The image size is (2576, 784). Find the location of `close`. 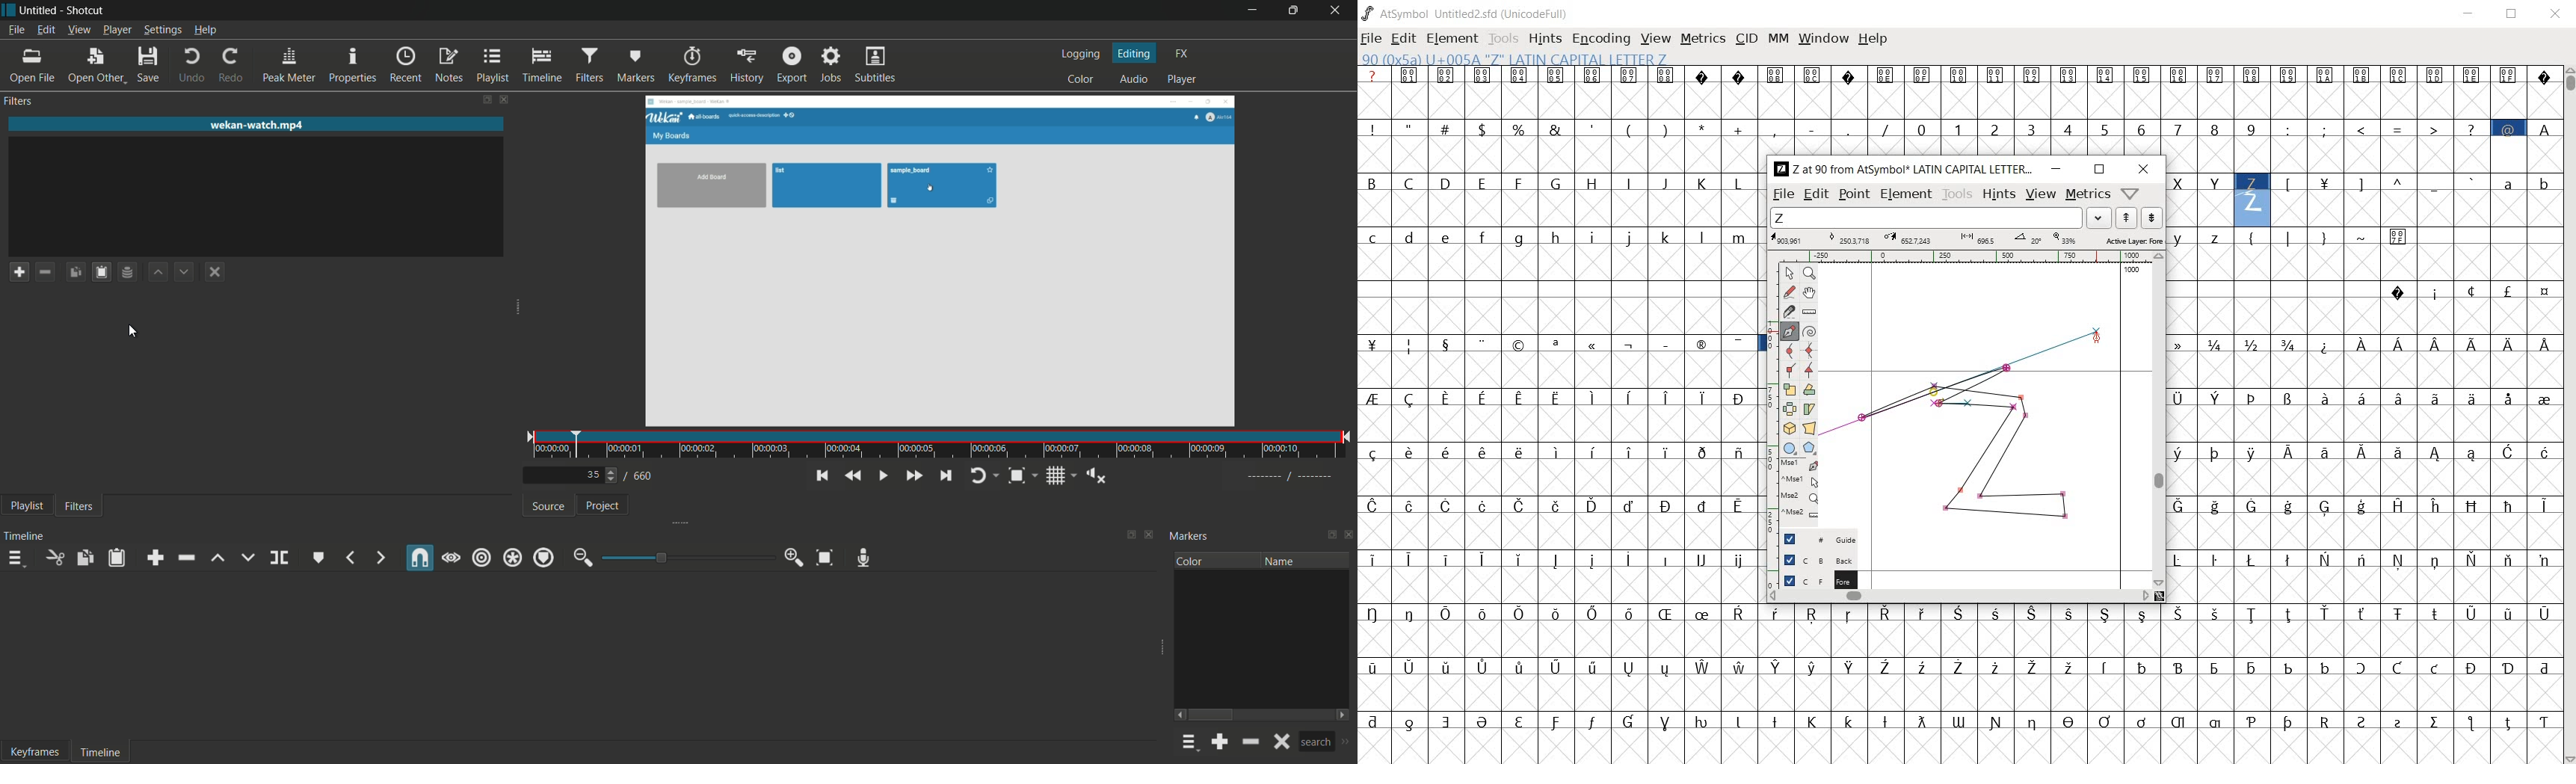

close is located at coordinates (2556, 13).